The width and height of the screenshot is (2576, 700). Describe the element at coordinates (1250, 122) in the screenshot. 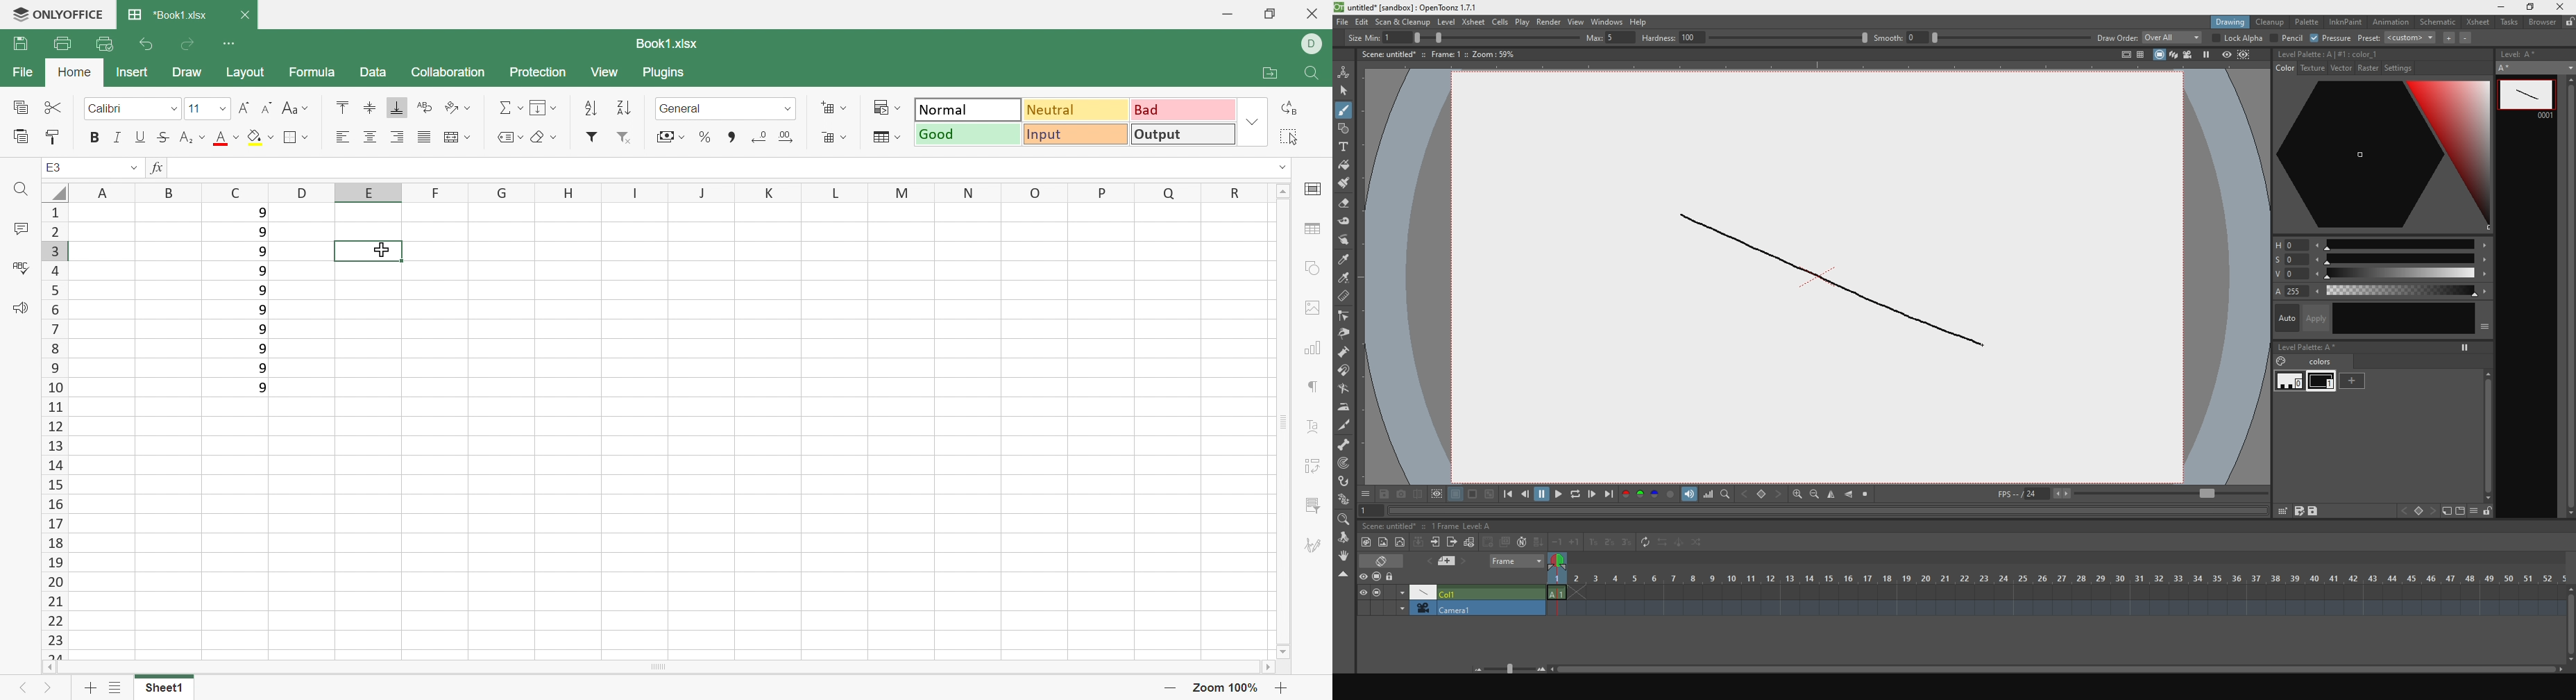

I see `Drop Down` at that location.